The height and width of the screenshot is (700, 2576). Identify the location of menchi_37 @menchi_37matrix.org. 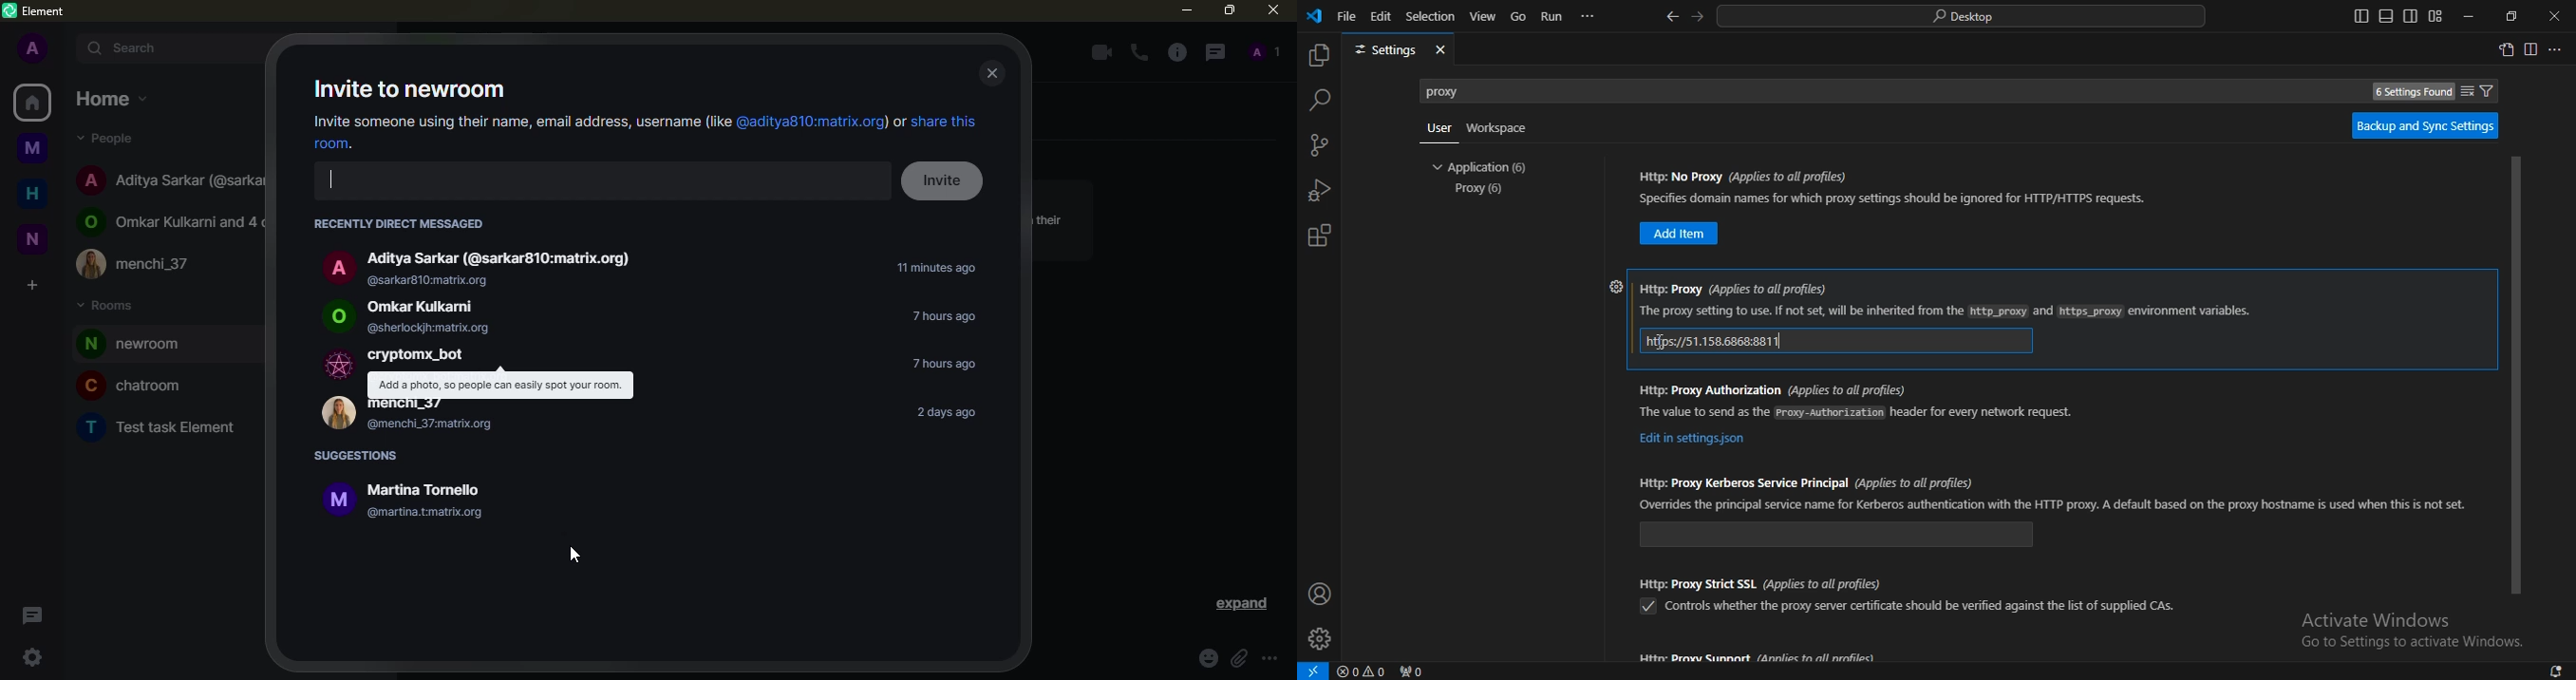
(408, 416).